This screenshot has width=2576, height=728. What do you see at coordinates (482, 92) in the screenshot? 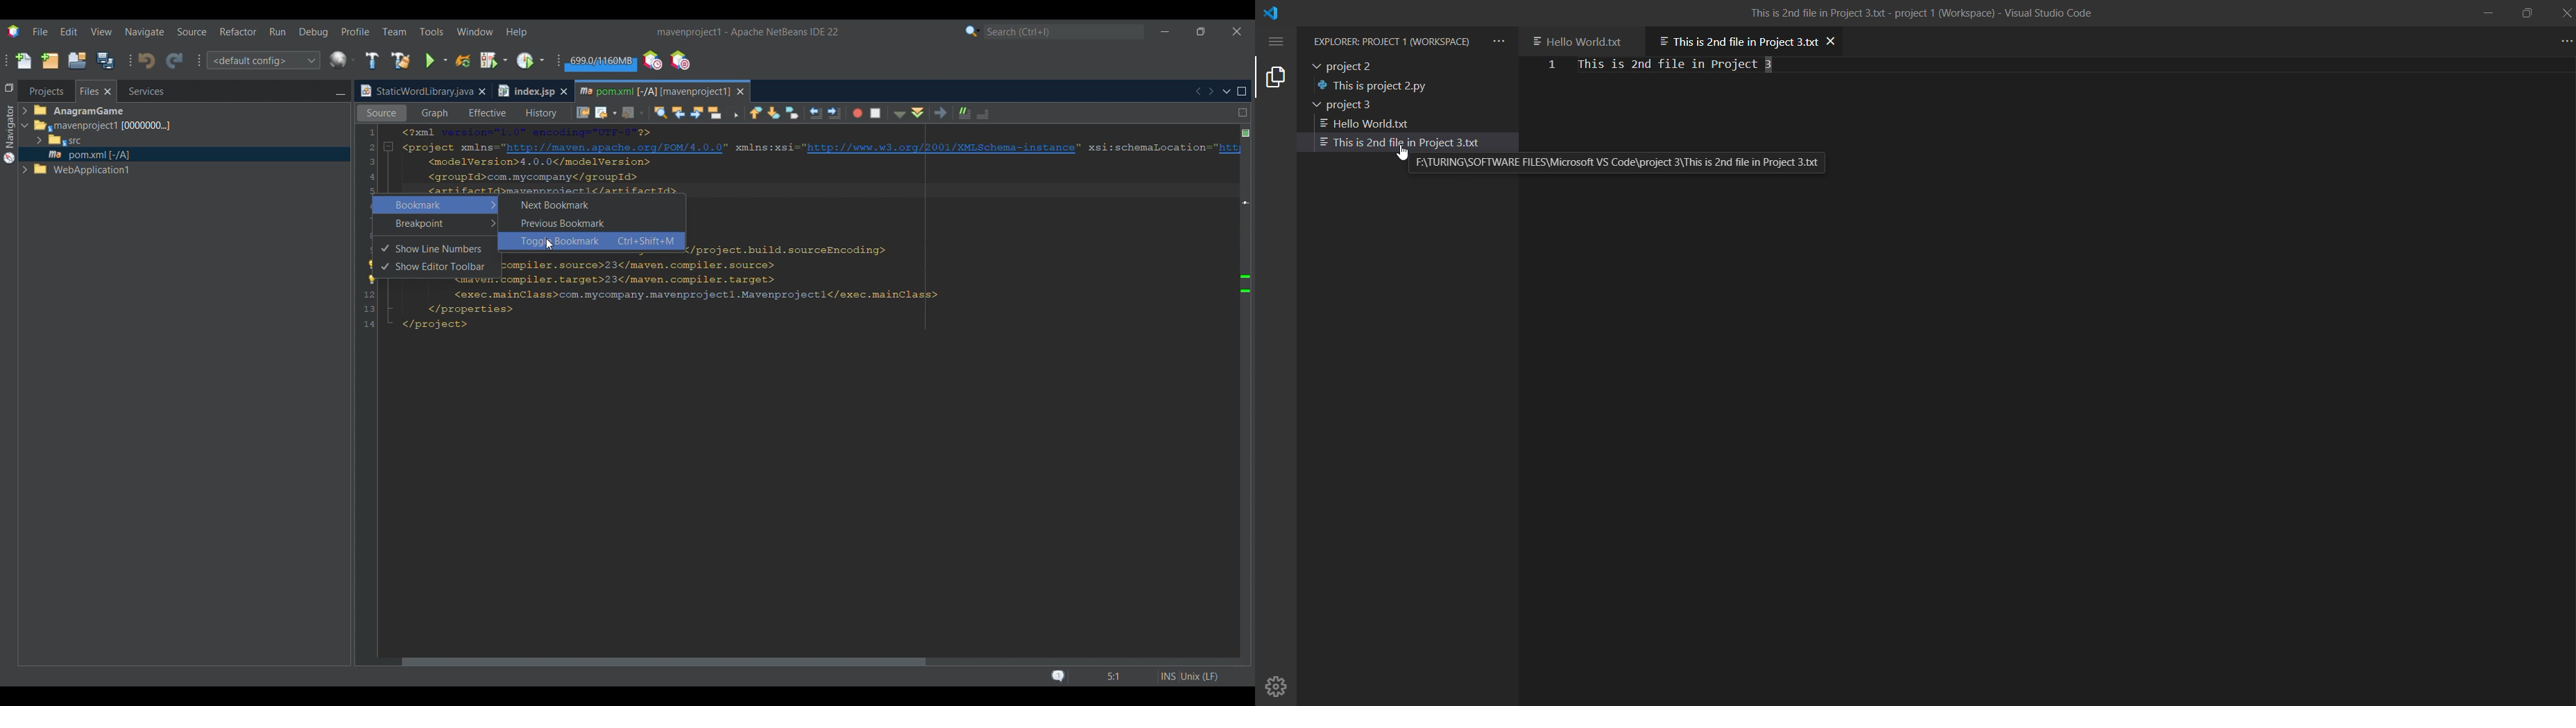
I see `Close tab` at bounding box center [482, 92].